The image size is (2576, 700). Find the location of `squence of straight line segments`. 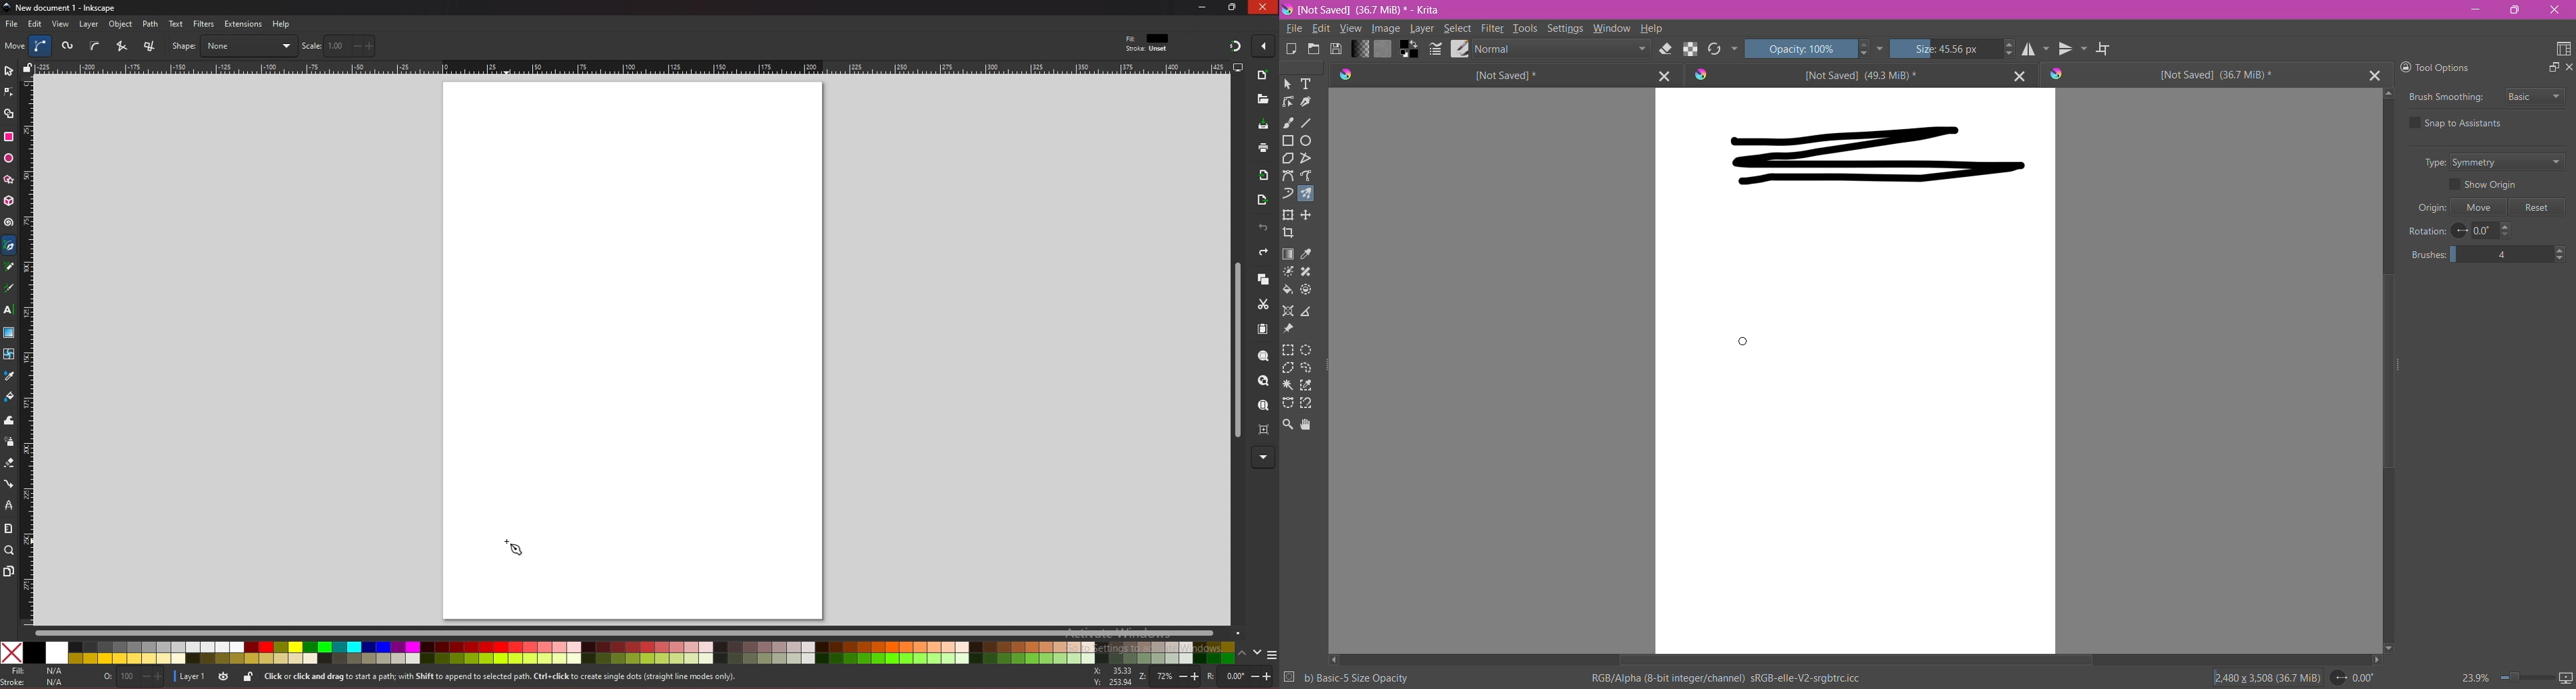

squence of straight line segments is located at coordinates (121, 46).